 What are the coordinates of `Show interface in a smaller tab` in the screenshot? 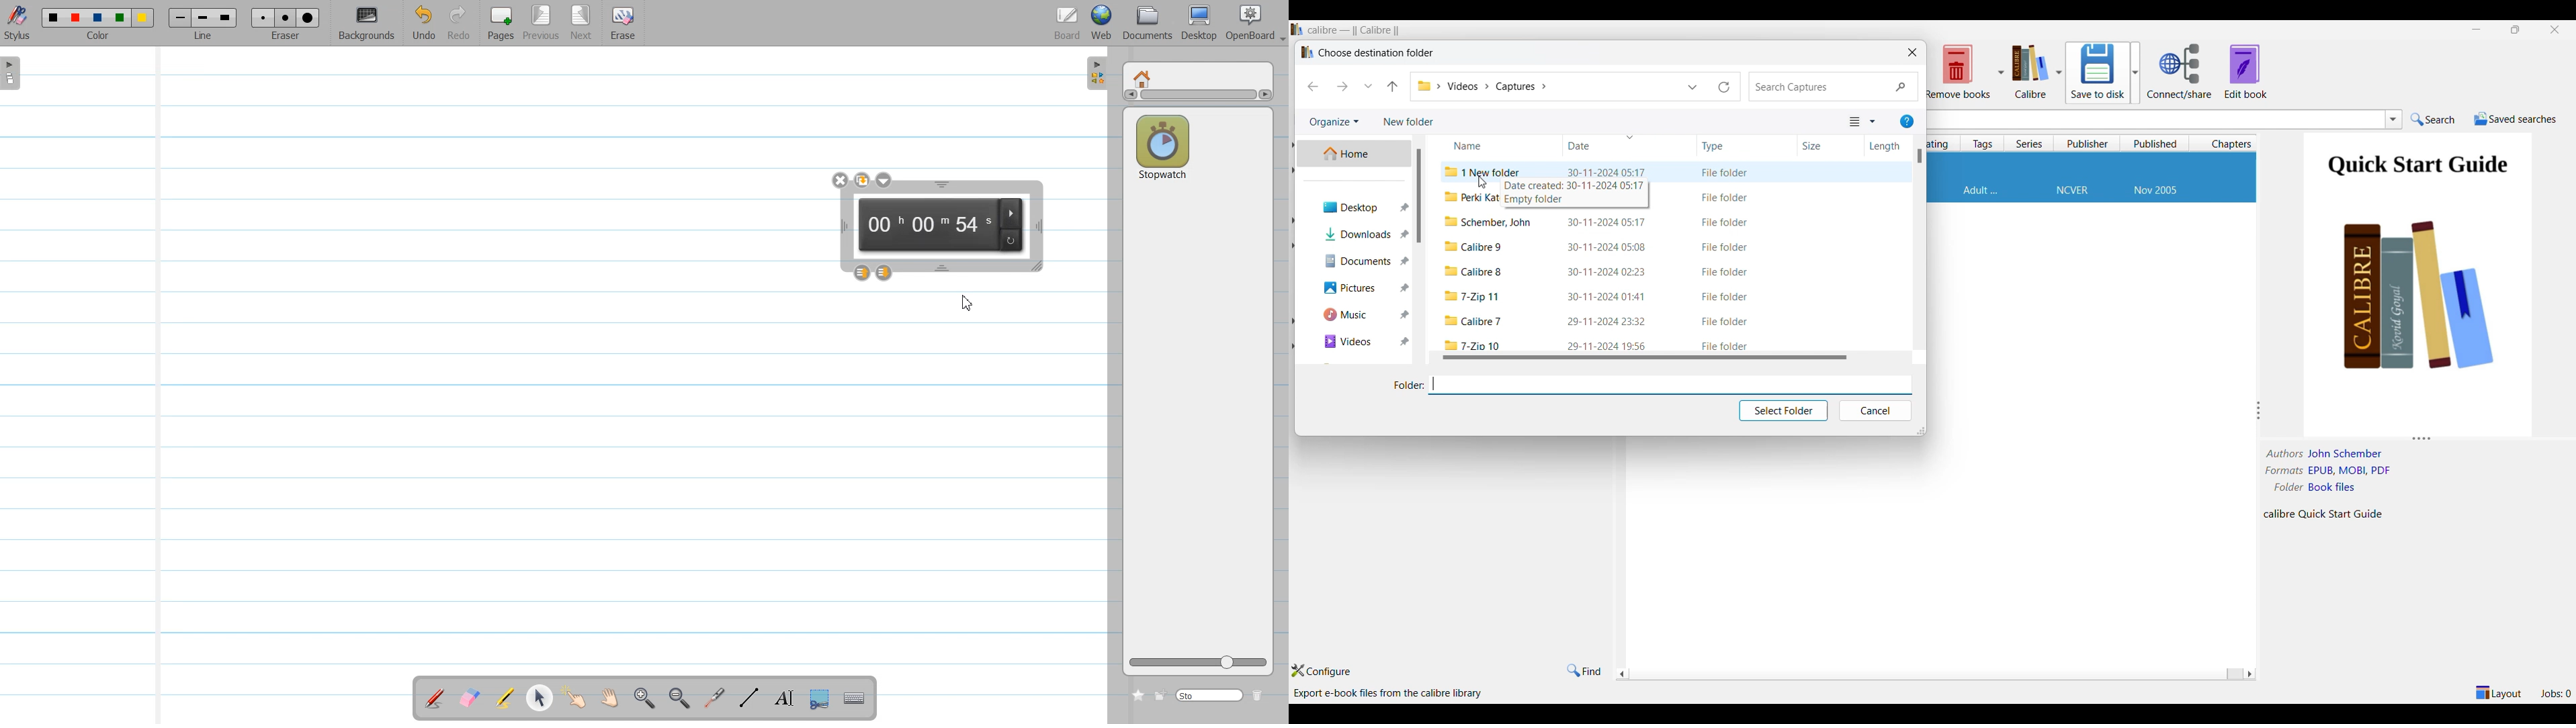 It's located at (2516, 29).